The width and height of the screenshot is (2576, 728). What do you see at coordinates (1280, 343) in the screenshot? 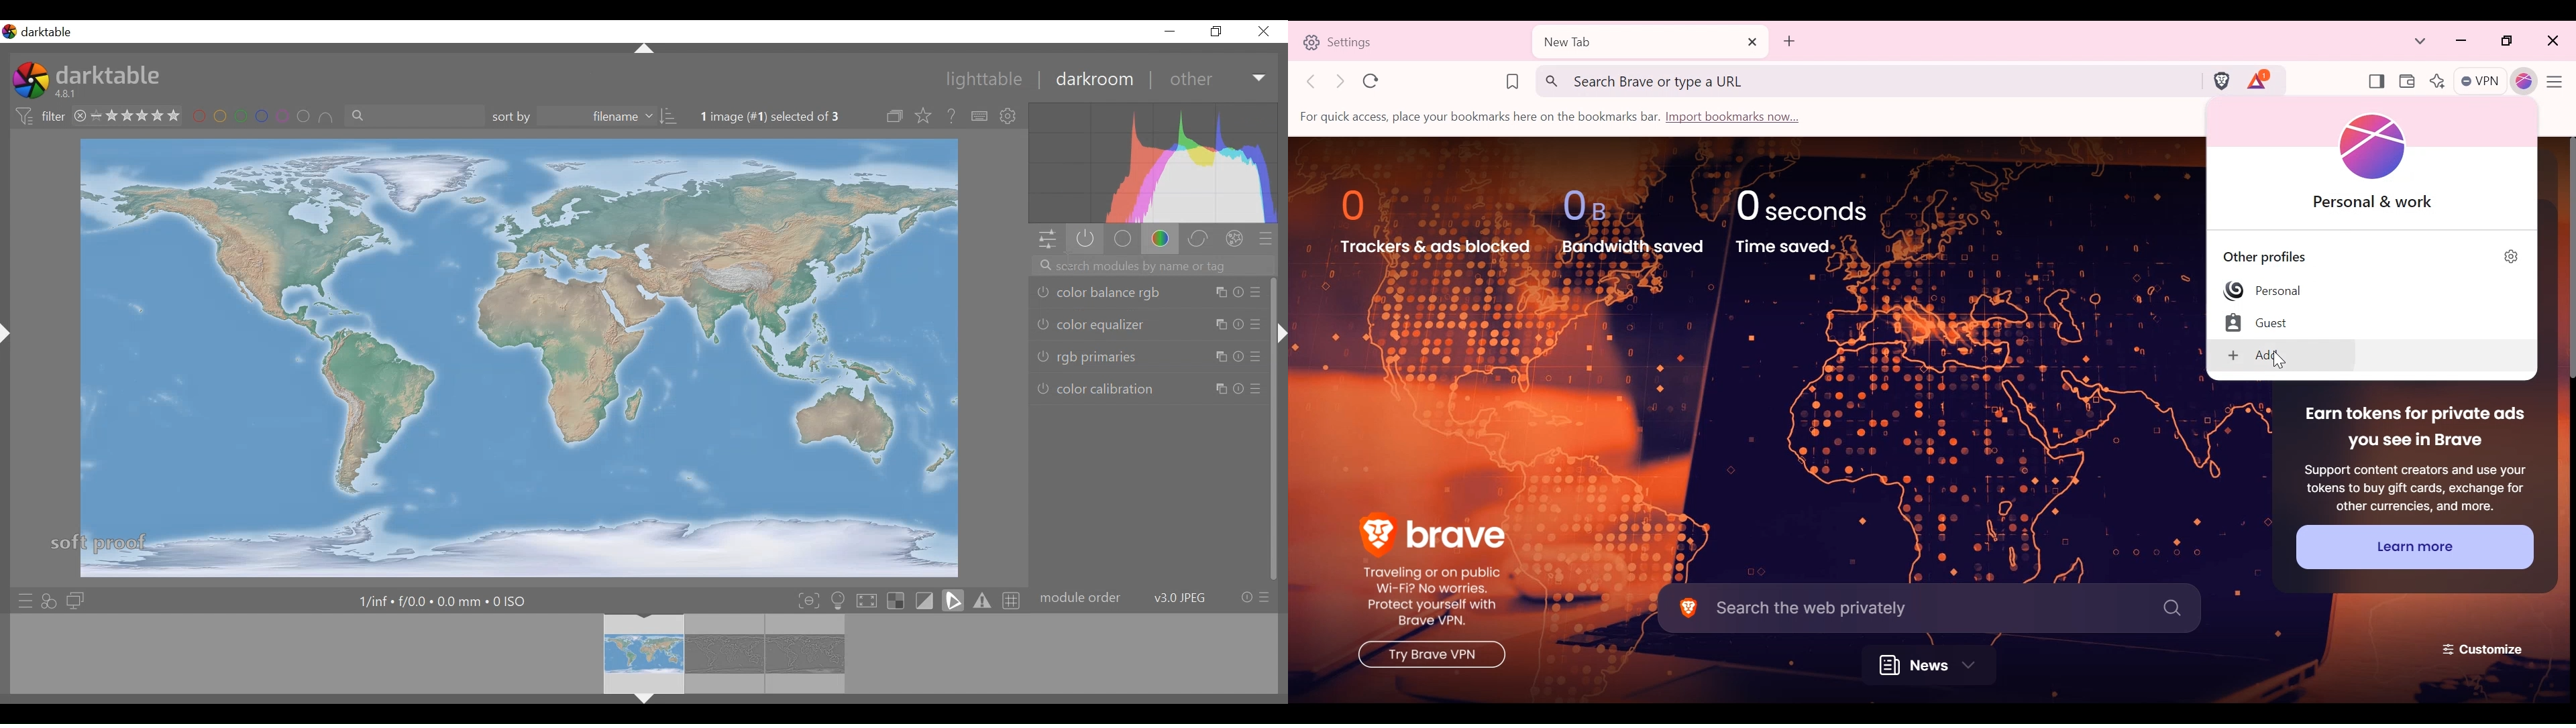
I see `` at bounding box center [1280, 343].